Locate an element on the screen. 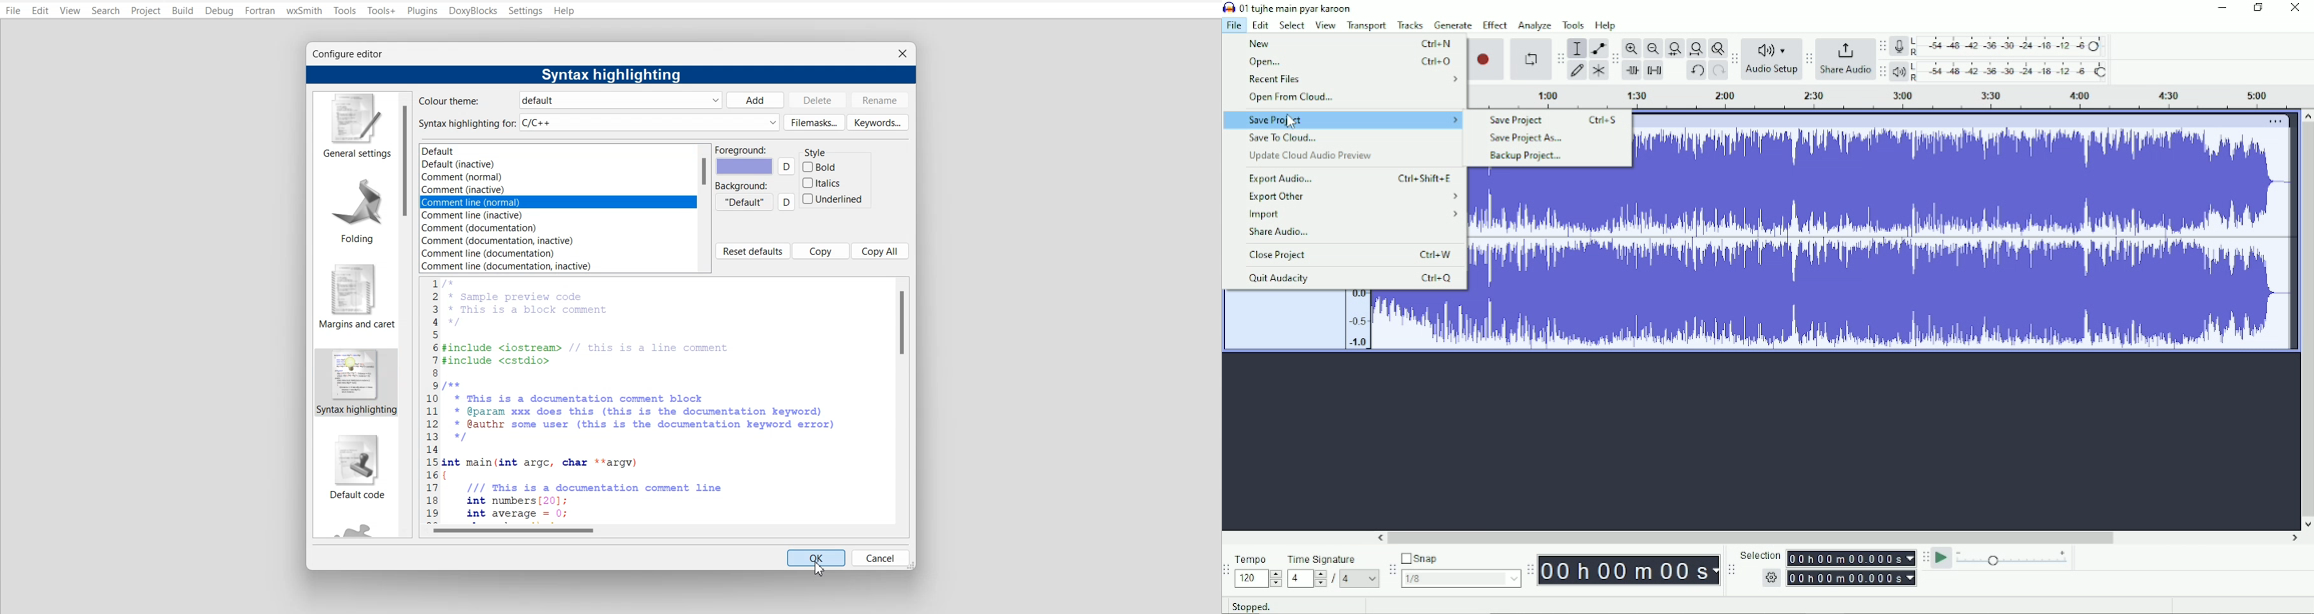 This screenshot has height=616, width=2324. Cancel is located at coordinates (882, 558).